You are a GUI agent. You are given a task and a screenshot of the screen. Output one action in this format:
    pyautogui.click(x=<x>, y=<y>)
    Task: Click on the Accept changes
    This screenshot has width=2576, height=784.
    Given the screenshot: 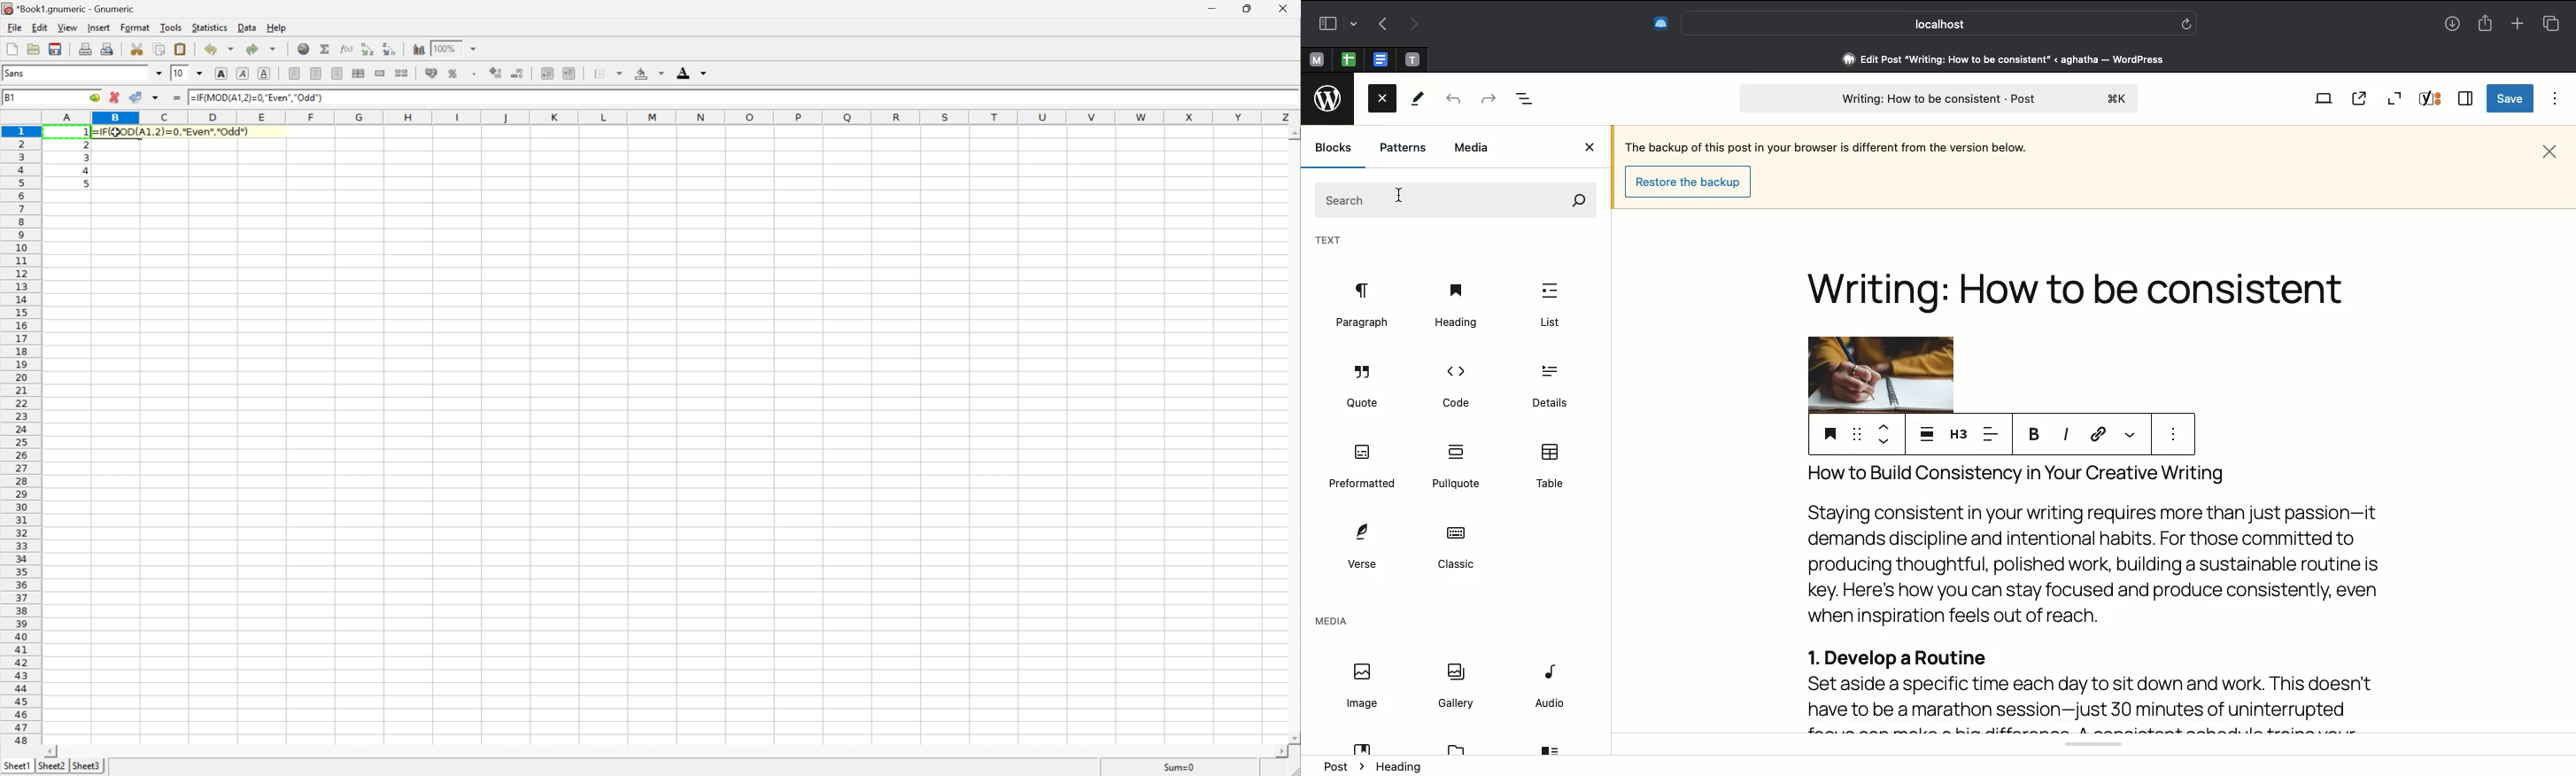 What is the action you would take?
    pyautogui.click(x=135, y=98)
    